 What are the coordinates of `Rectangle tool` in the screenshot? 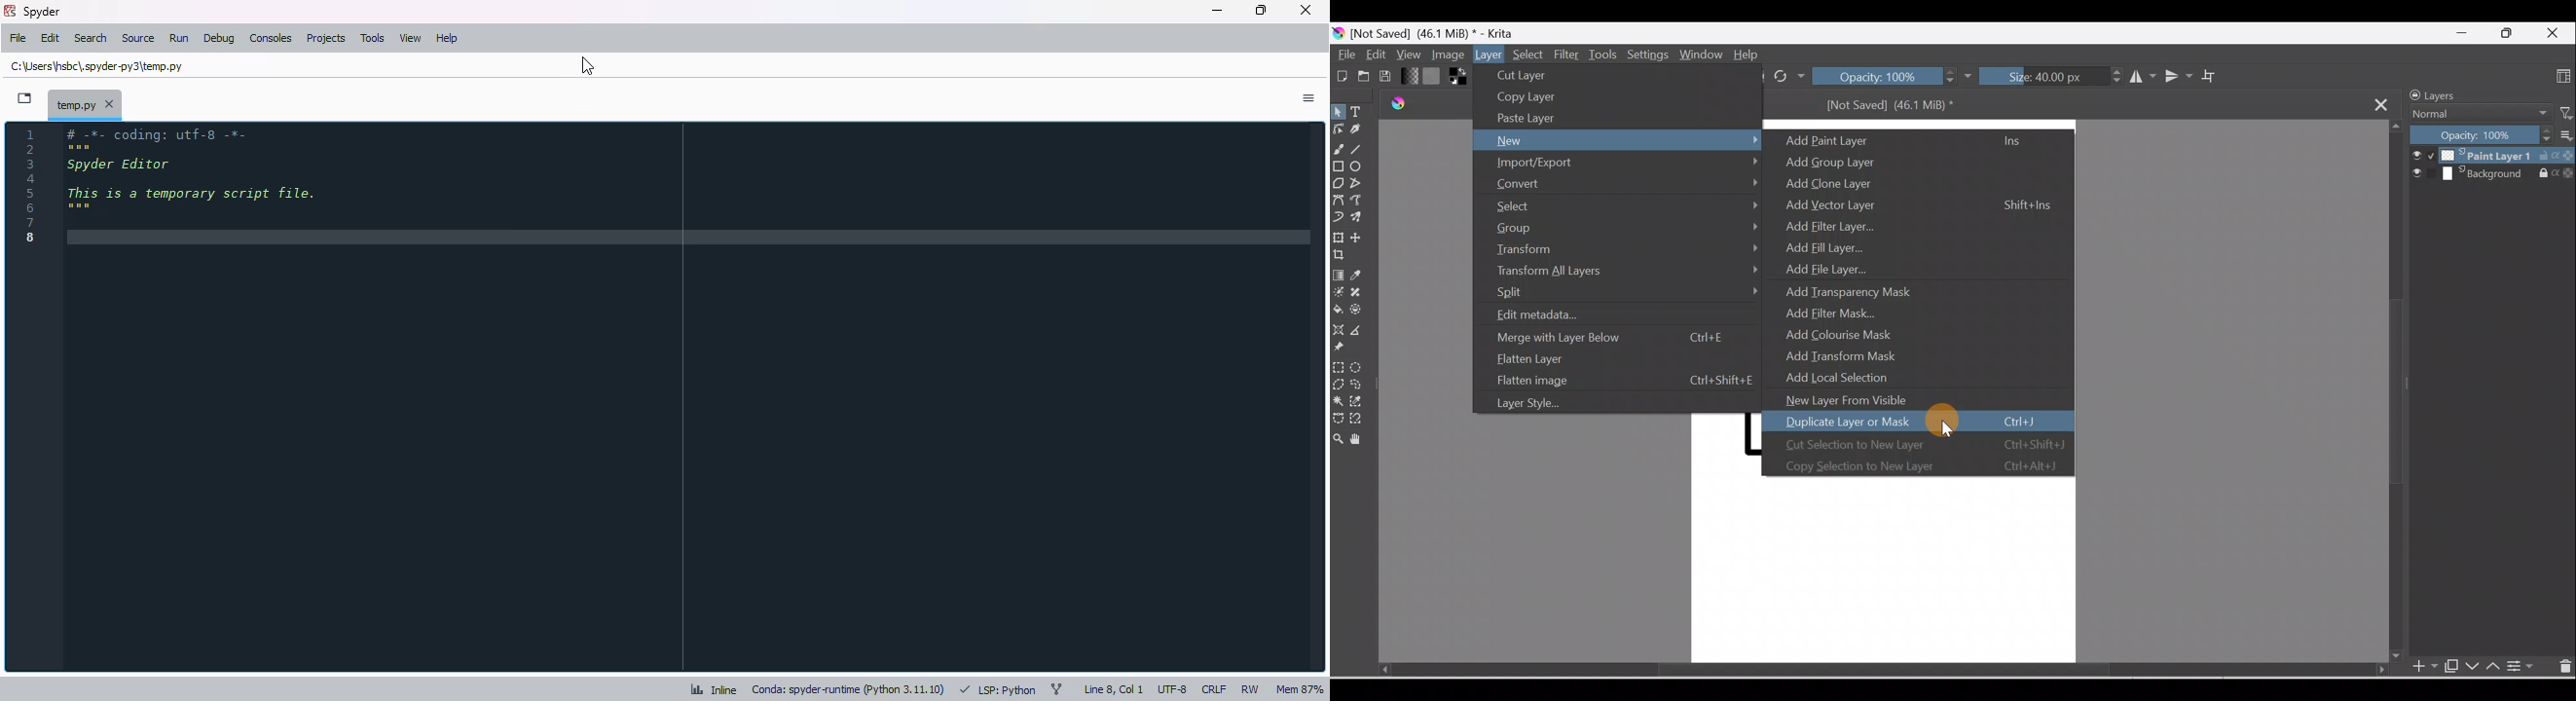 It's located at (1339, 169).